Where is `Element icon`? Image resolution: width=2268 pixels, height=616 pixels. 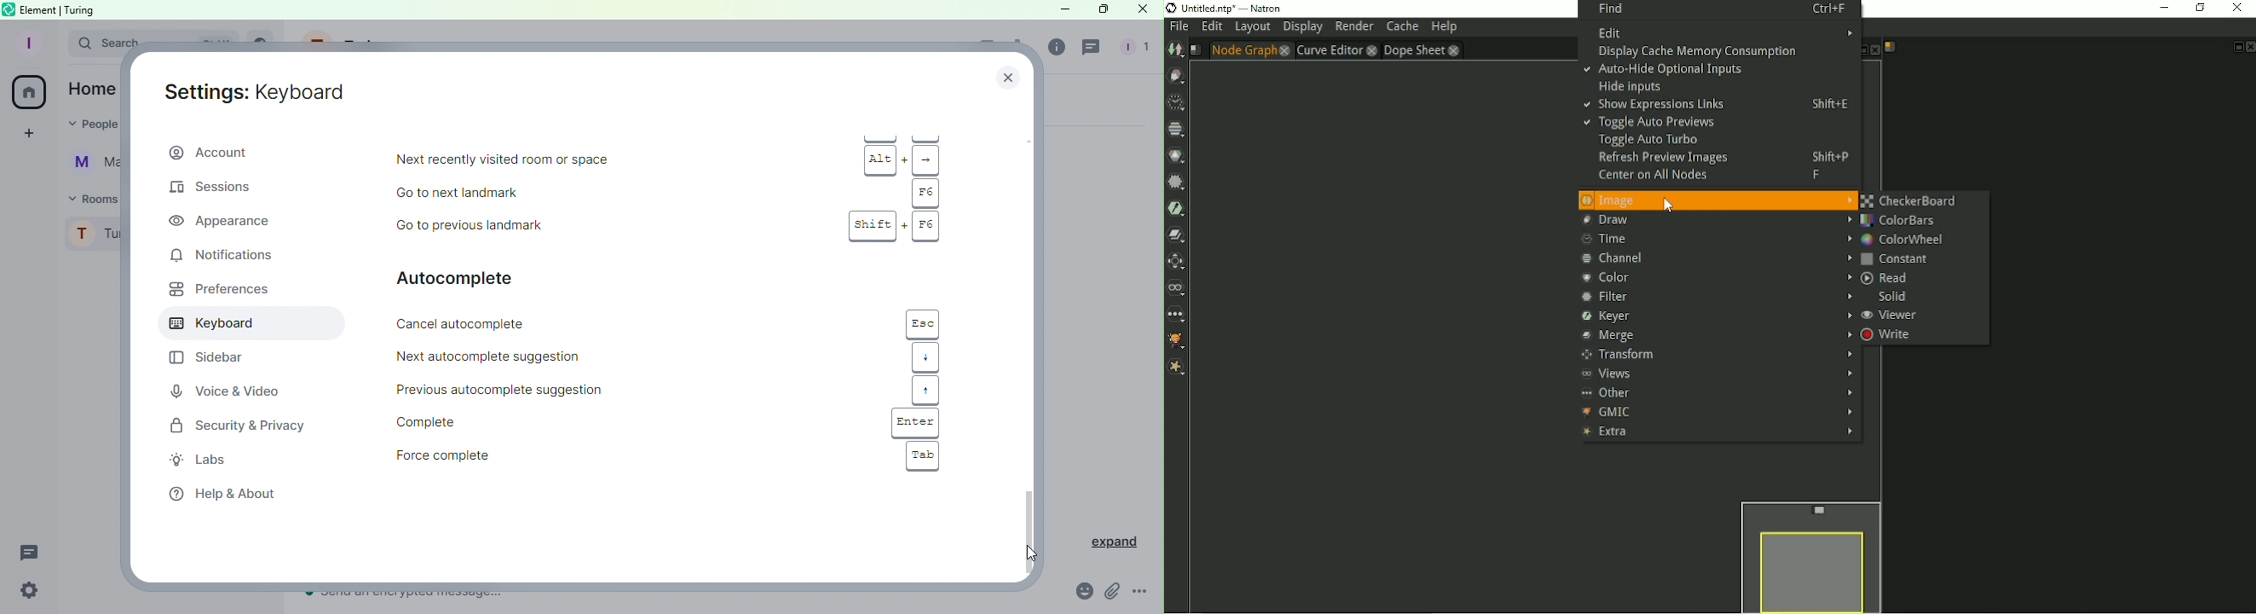 Element icon is located at coordinates (10, 9).